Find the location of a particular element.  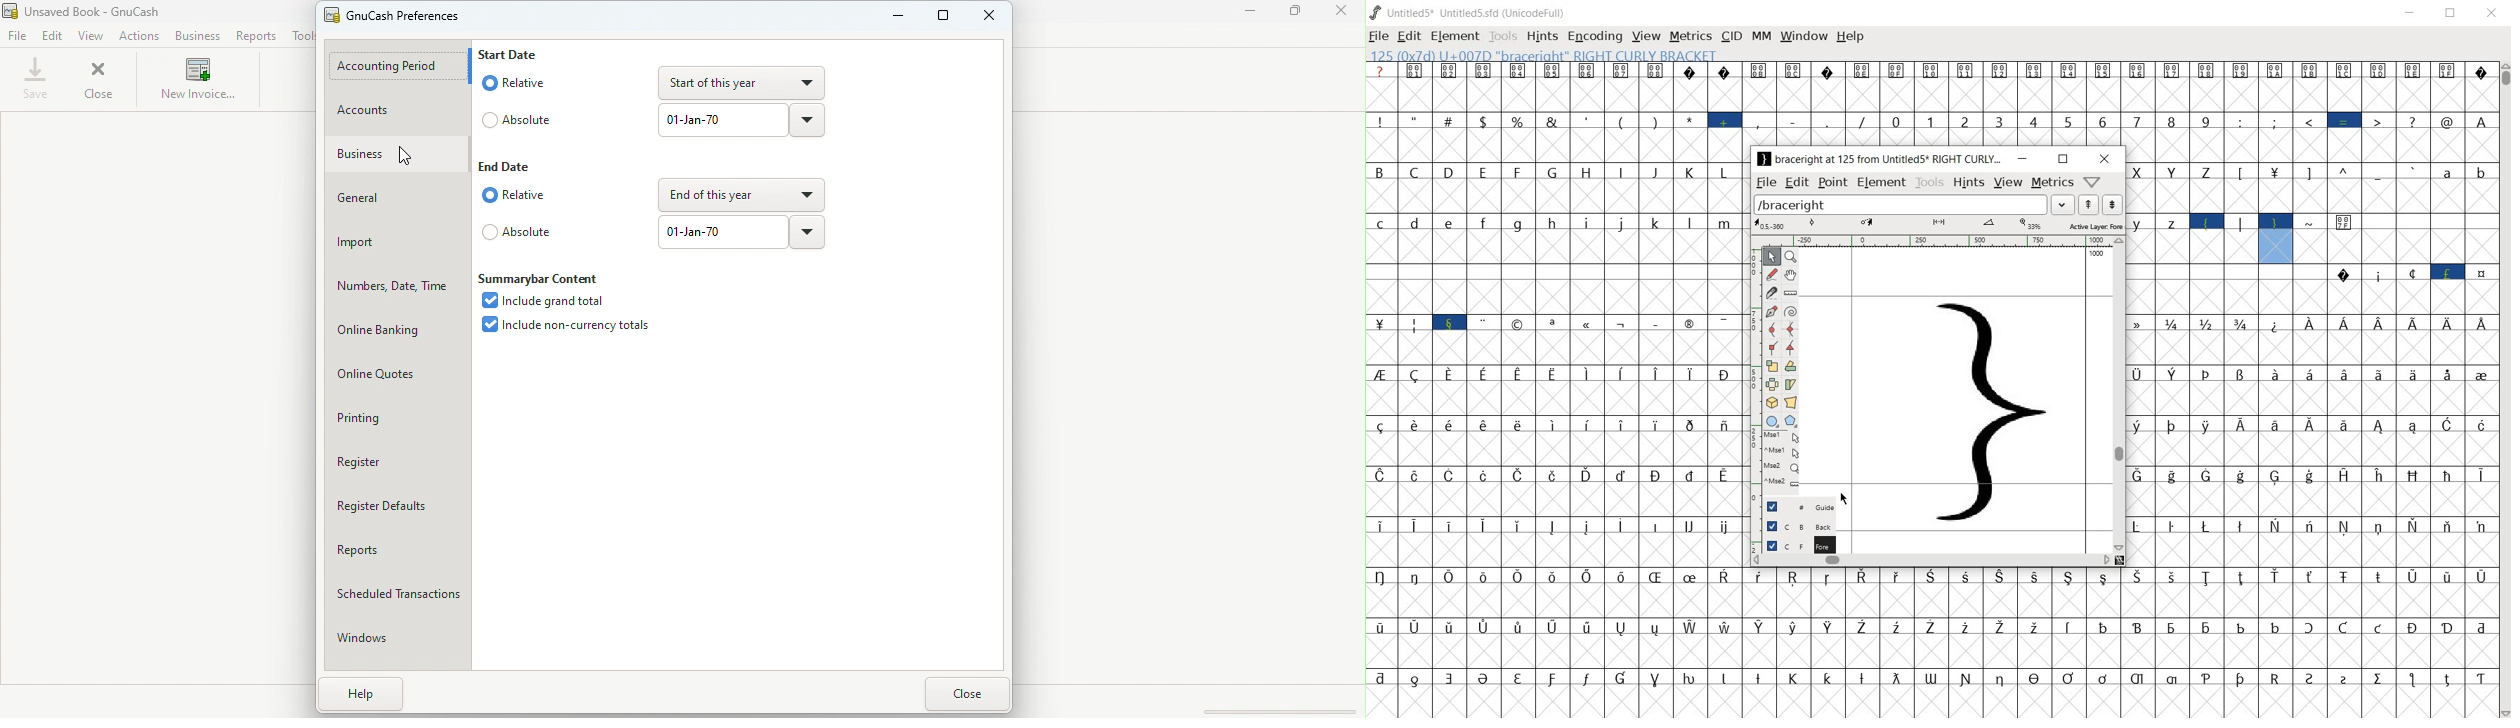

CLOSE is located at coordinates (2489, 13).